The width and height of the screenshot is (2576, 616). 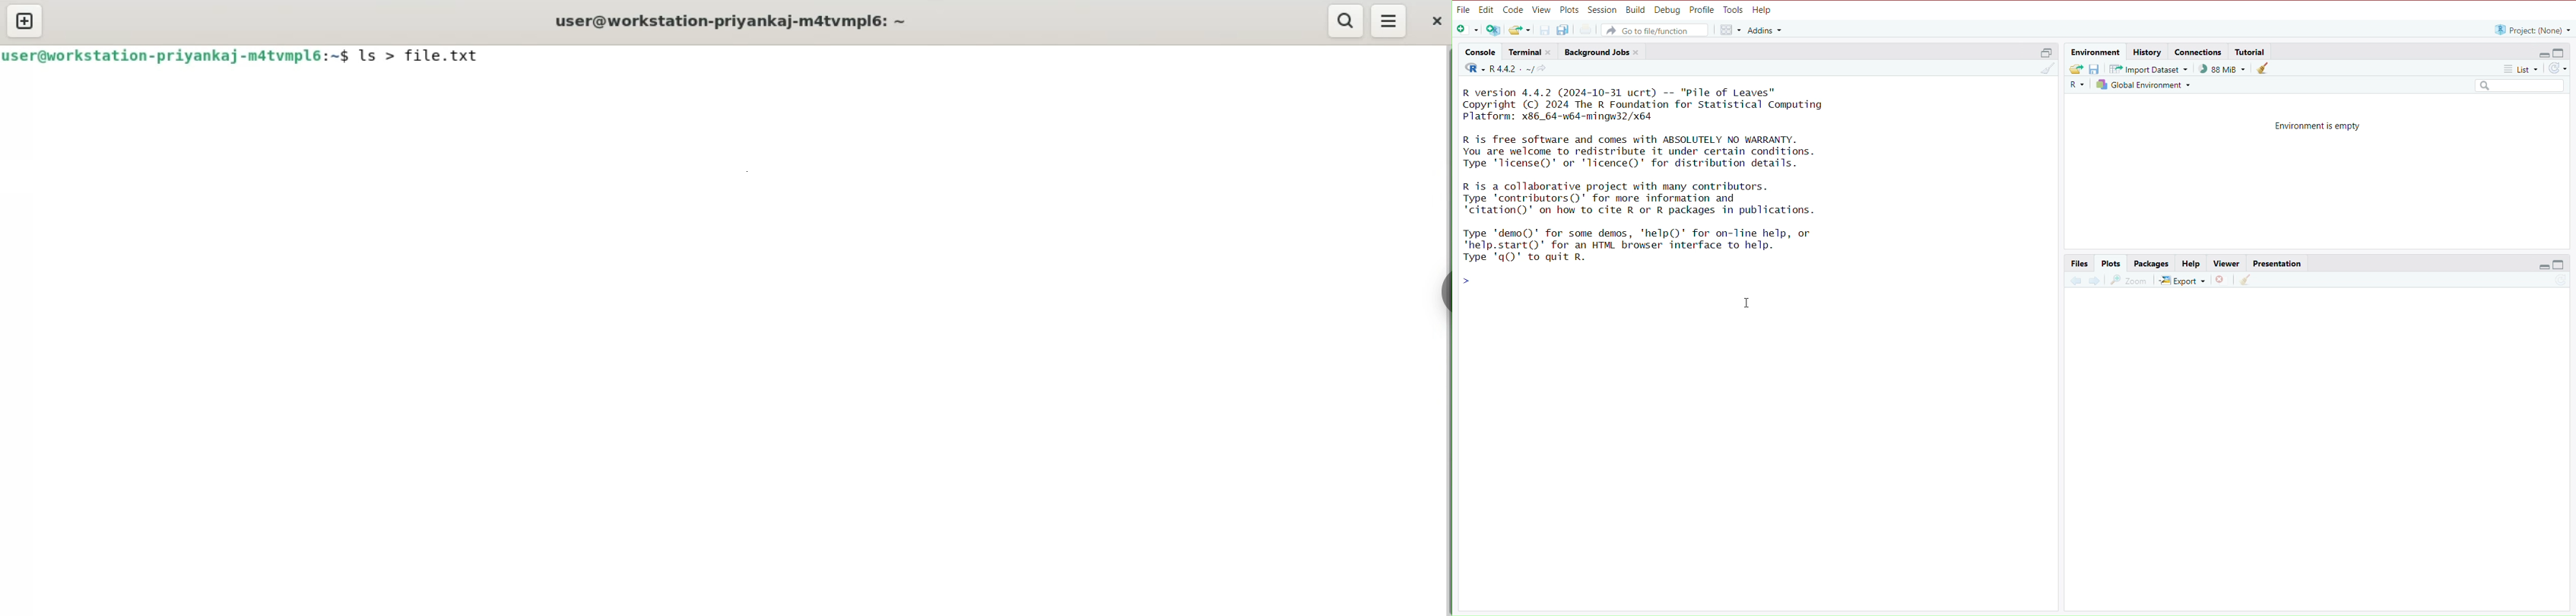 I want to click on remove current plot, so click(x=2220, y=282).